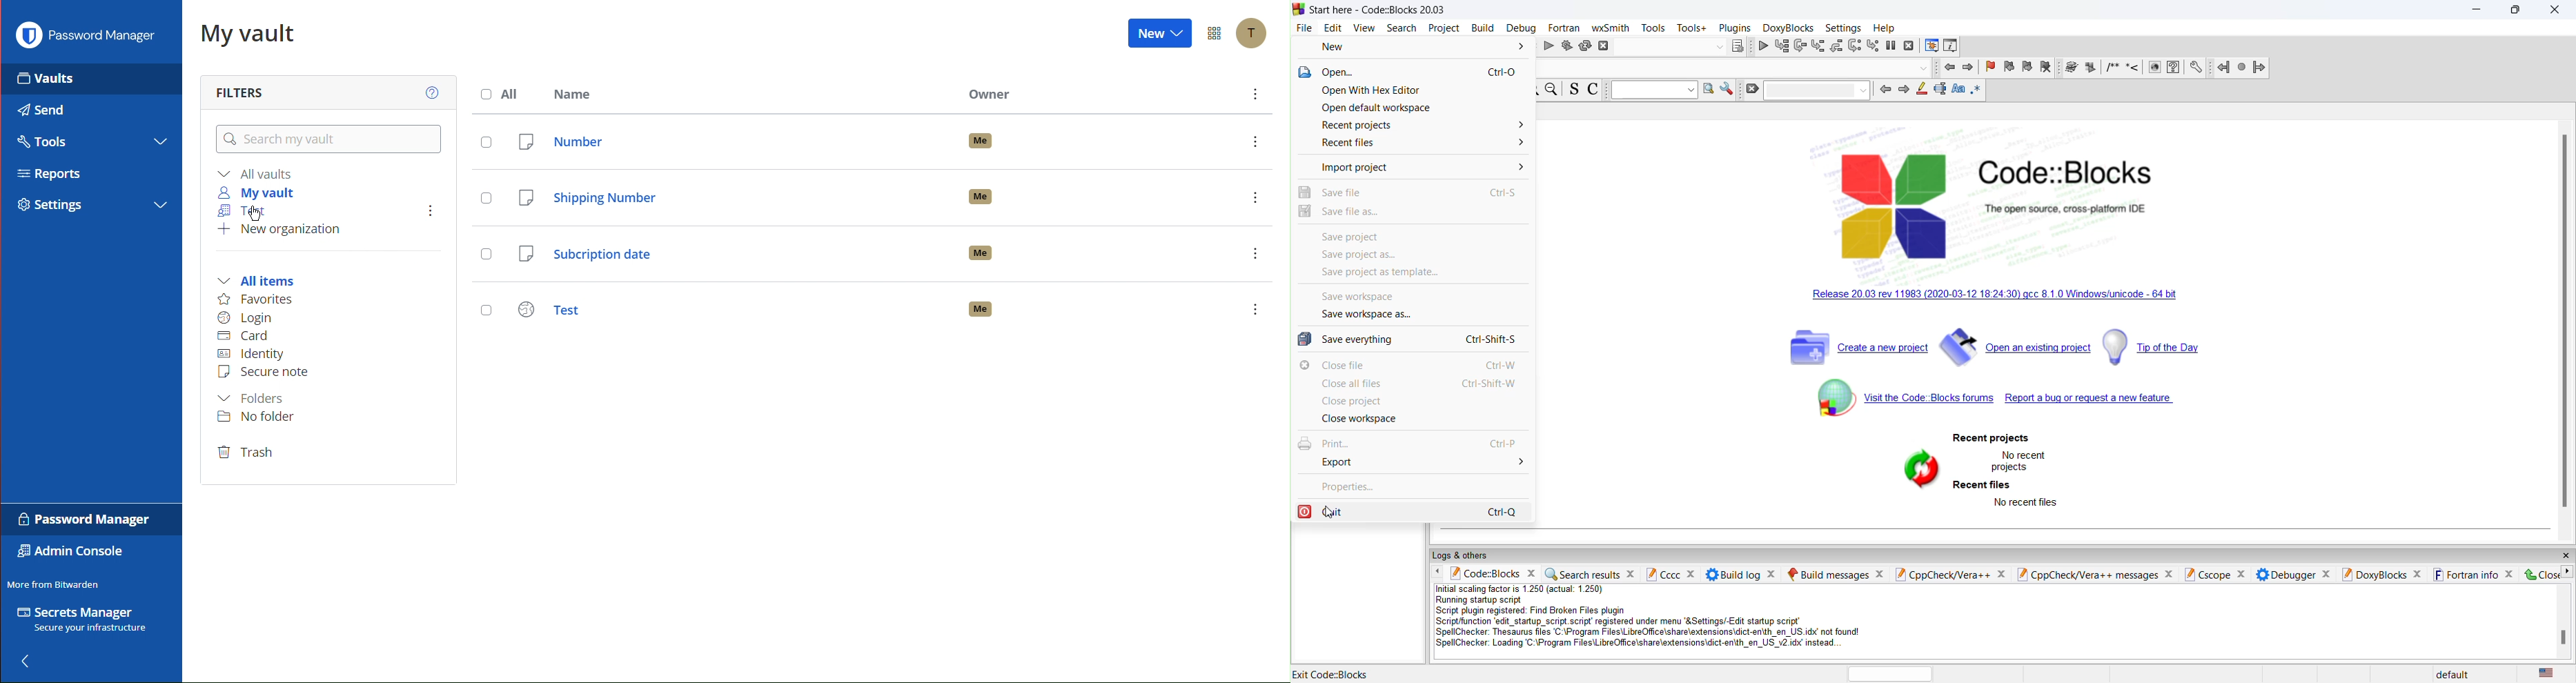 The image size is (2576, 700). I want to click on debug, so click(1521, 28).